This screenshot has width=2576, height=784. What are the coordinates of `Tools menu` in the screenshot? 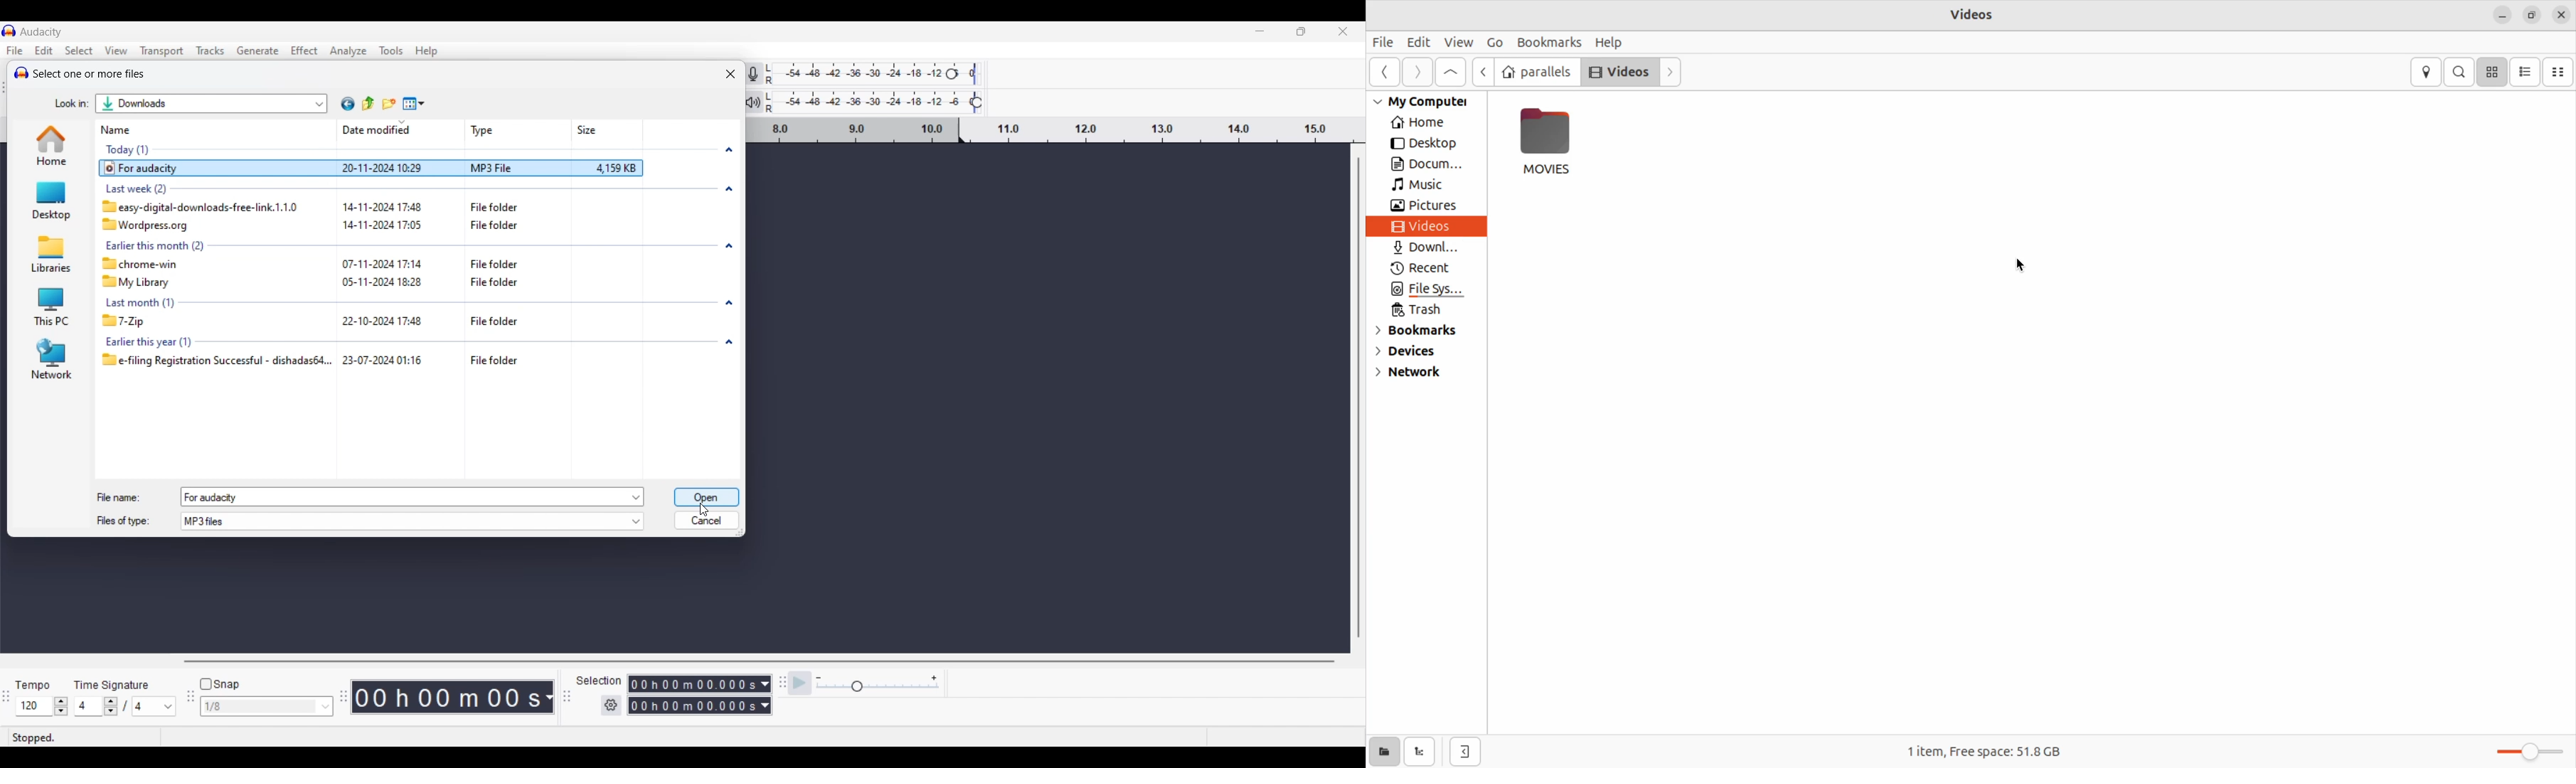 It's located at (392, 51).